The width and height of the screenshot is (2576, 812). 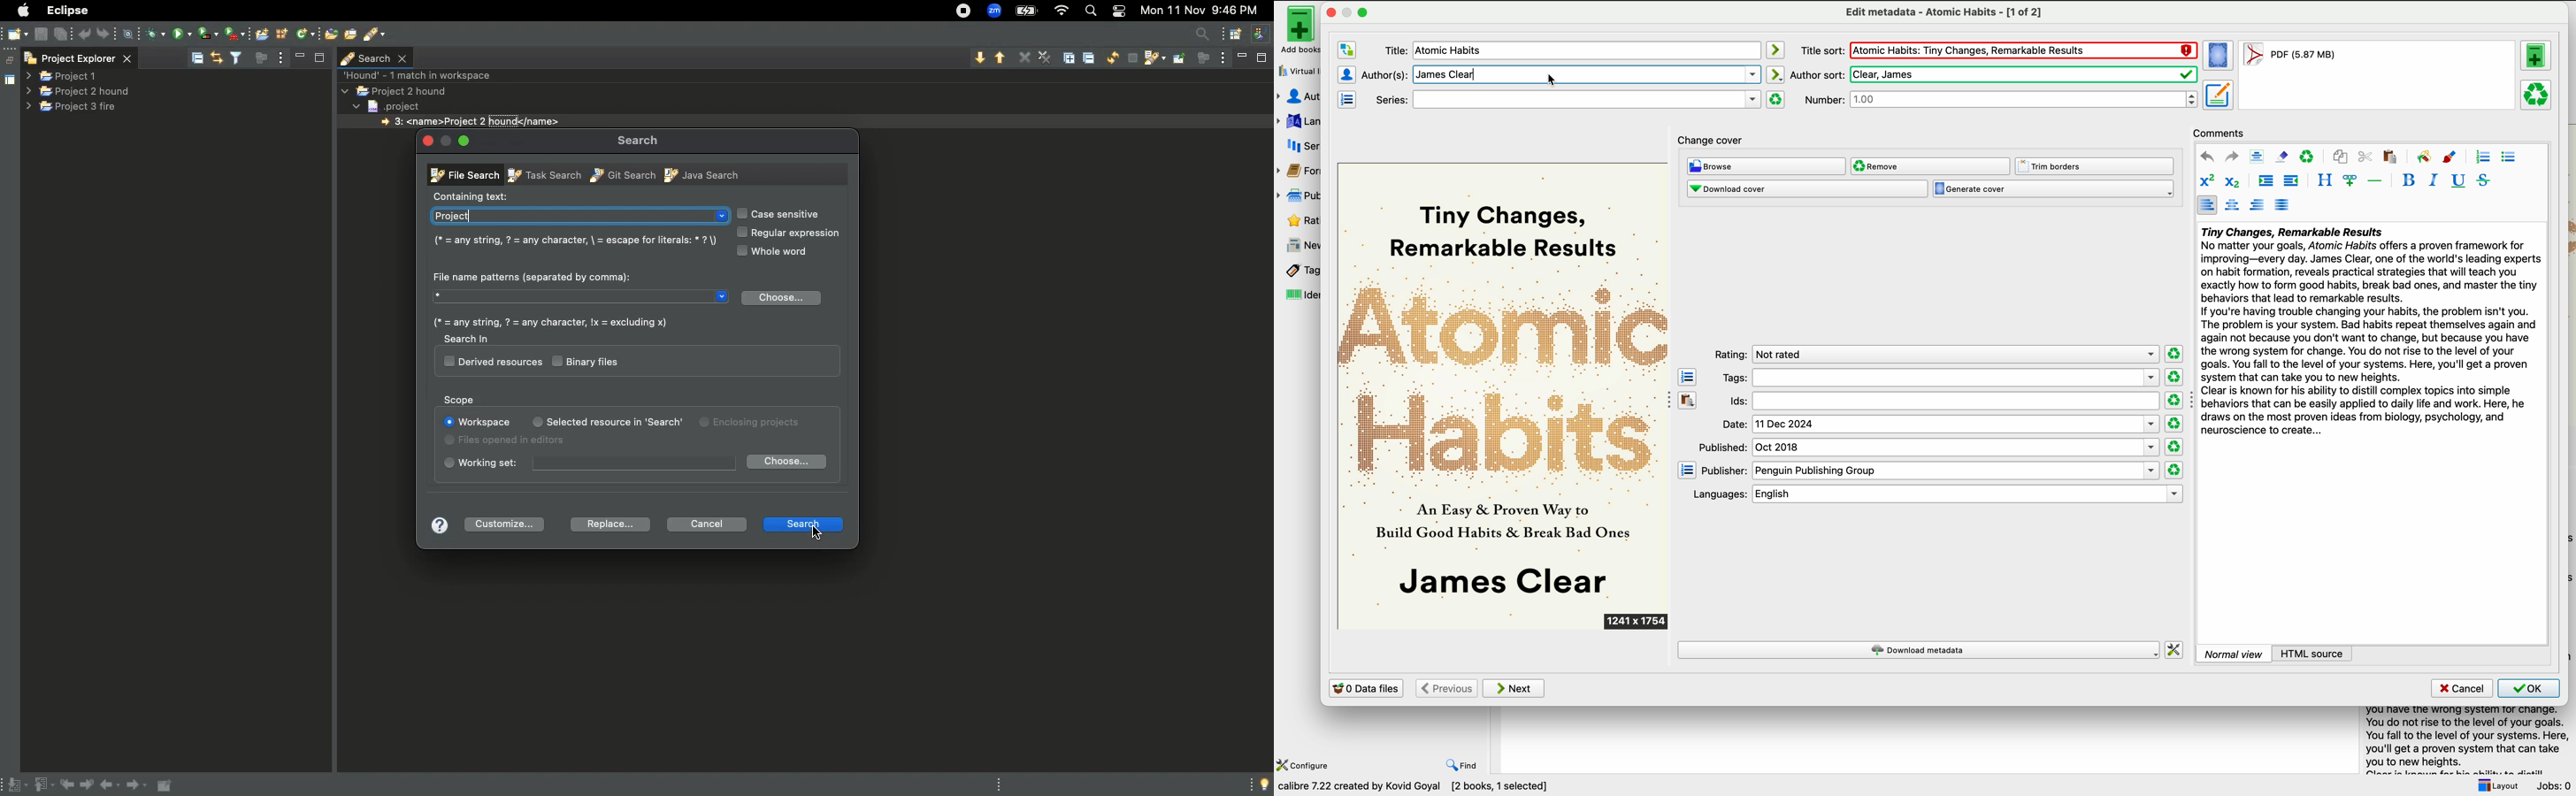 What do you see at coordinates (2266, 181) in the screenshot?
I see `increase indentation` at bounding box center [2266, 181].